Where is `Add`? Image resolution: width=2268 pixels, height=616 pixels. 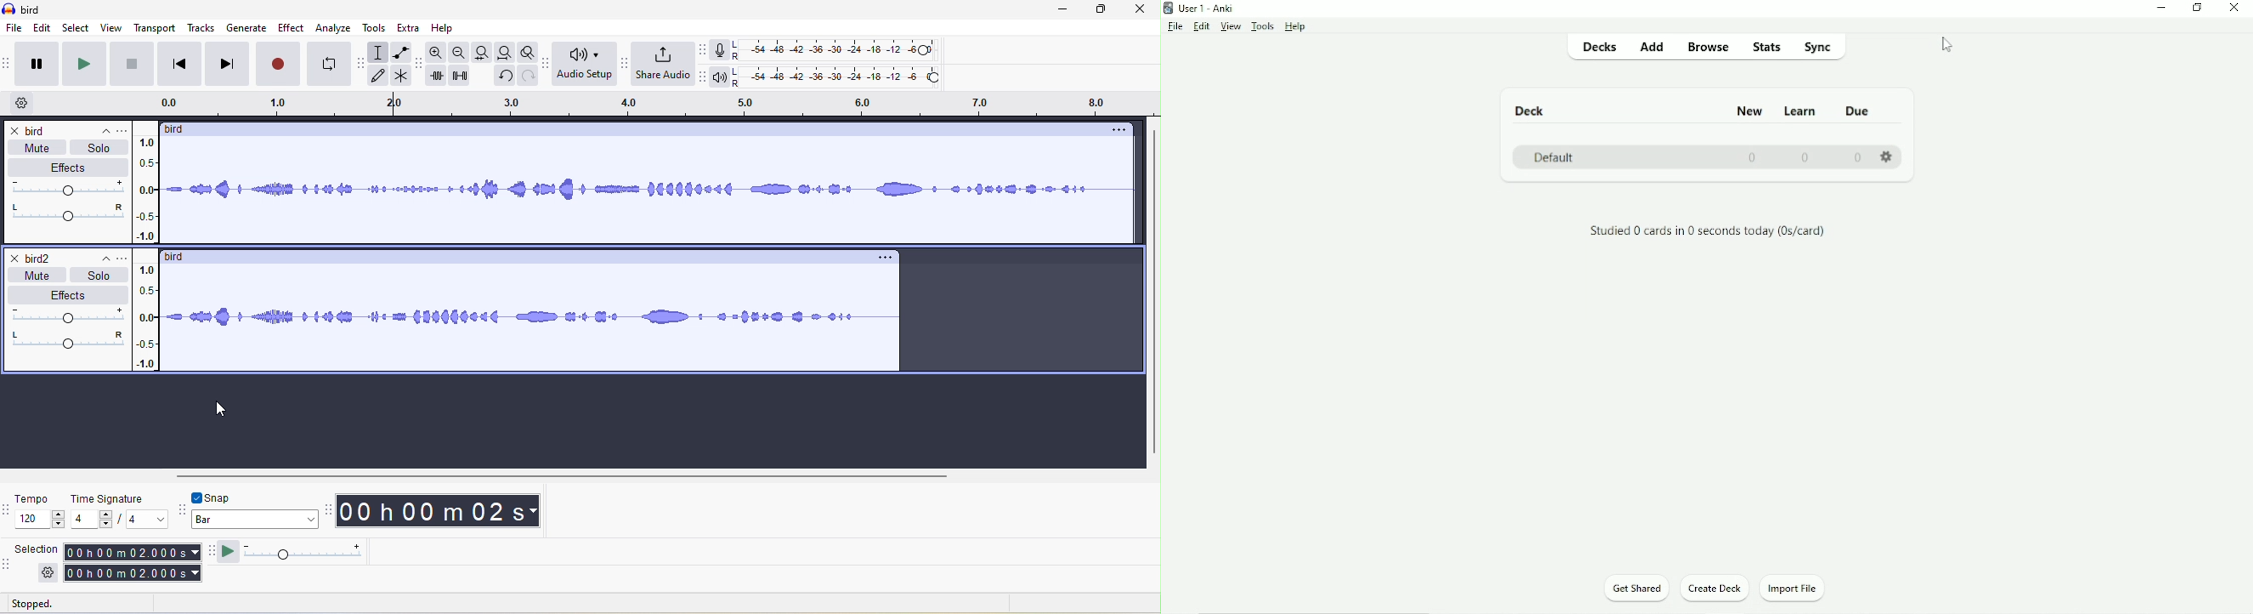 Add is located at coordinates (1652, 46).